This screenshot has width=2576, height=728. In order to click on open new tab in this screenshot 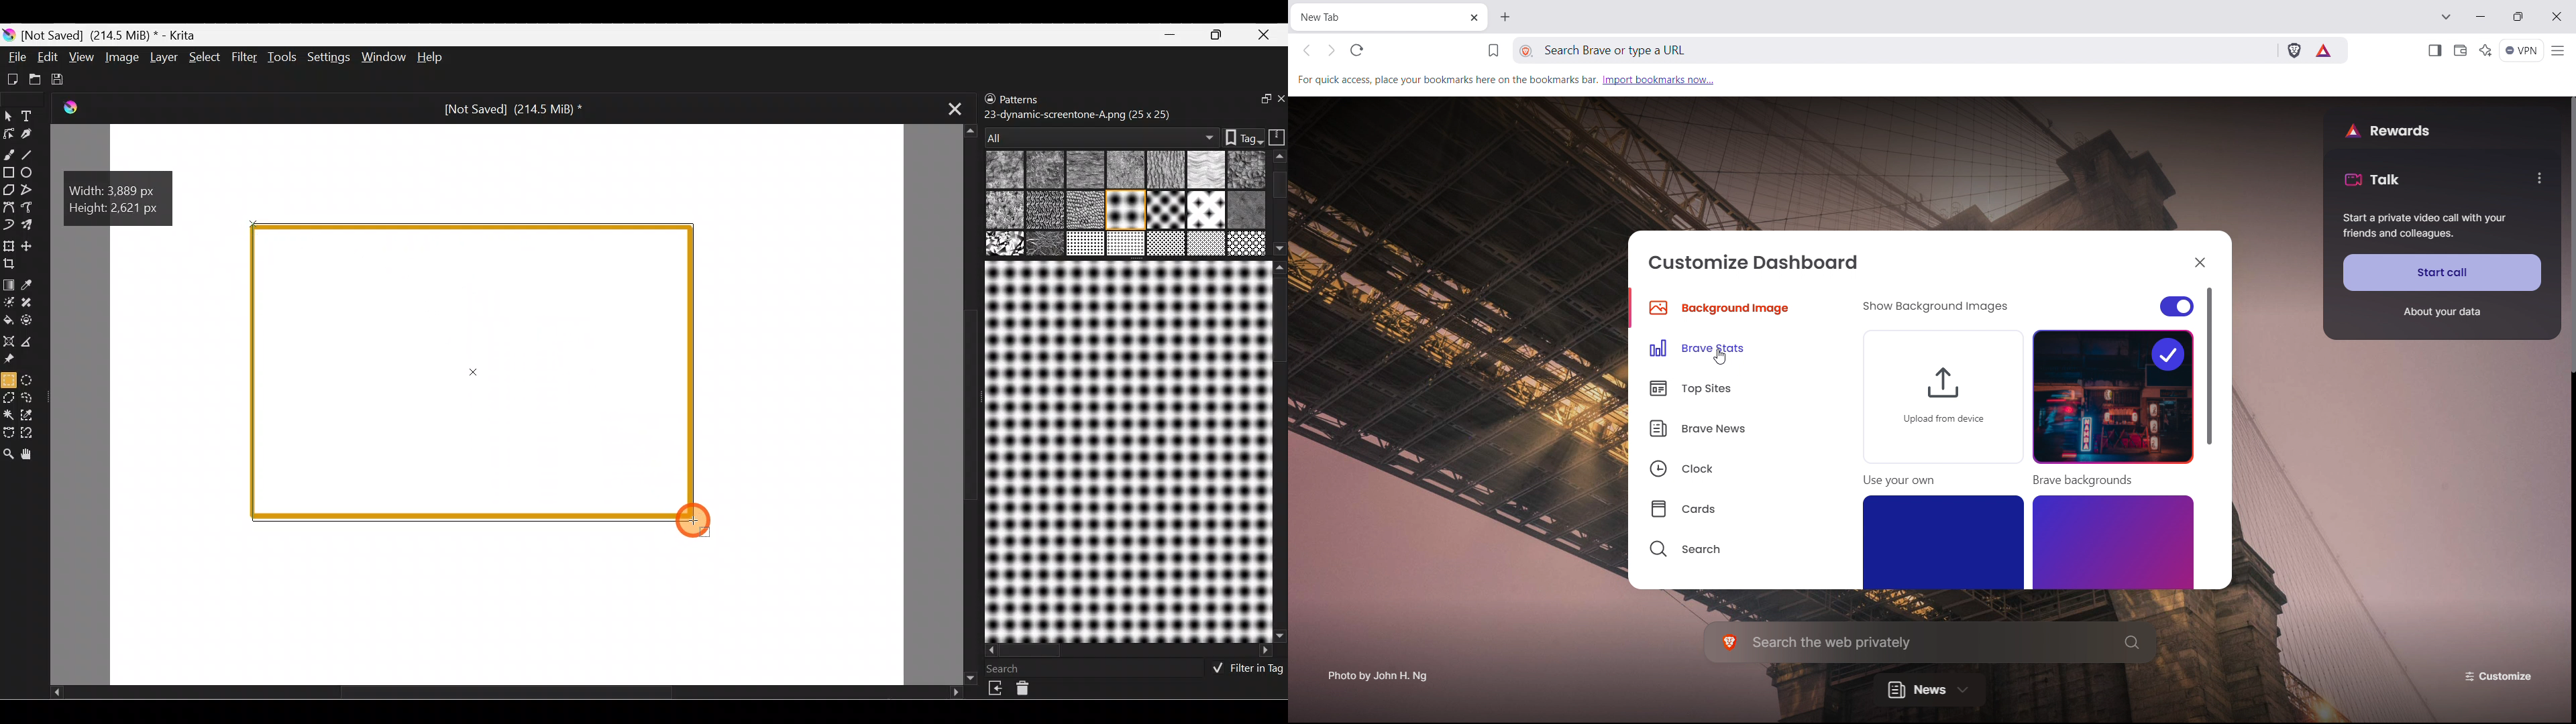, I will do `click(1503, 17)`.